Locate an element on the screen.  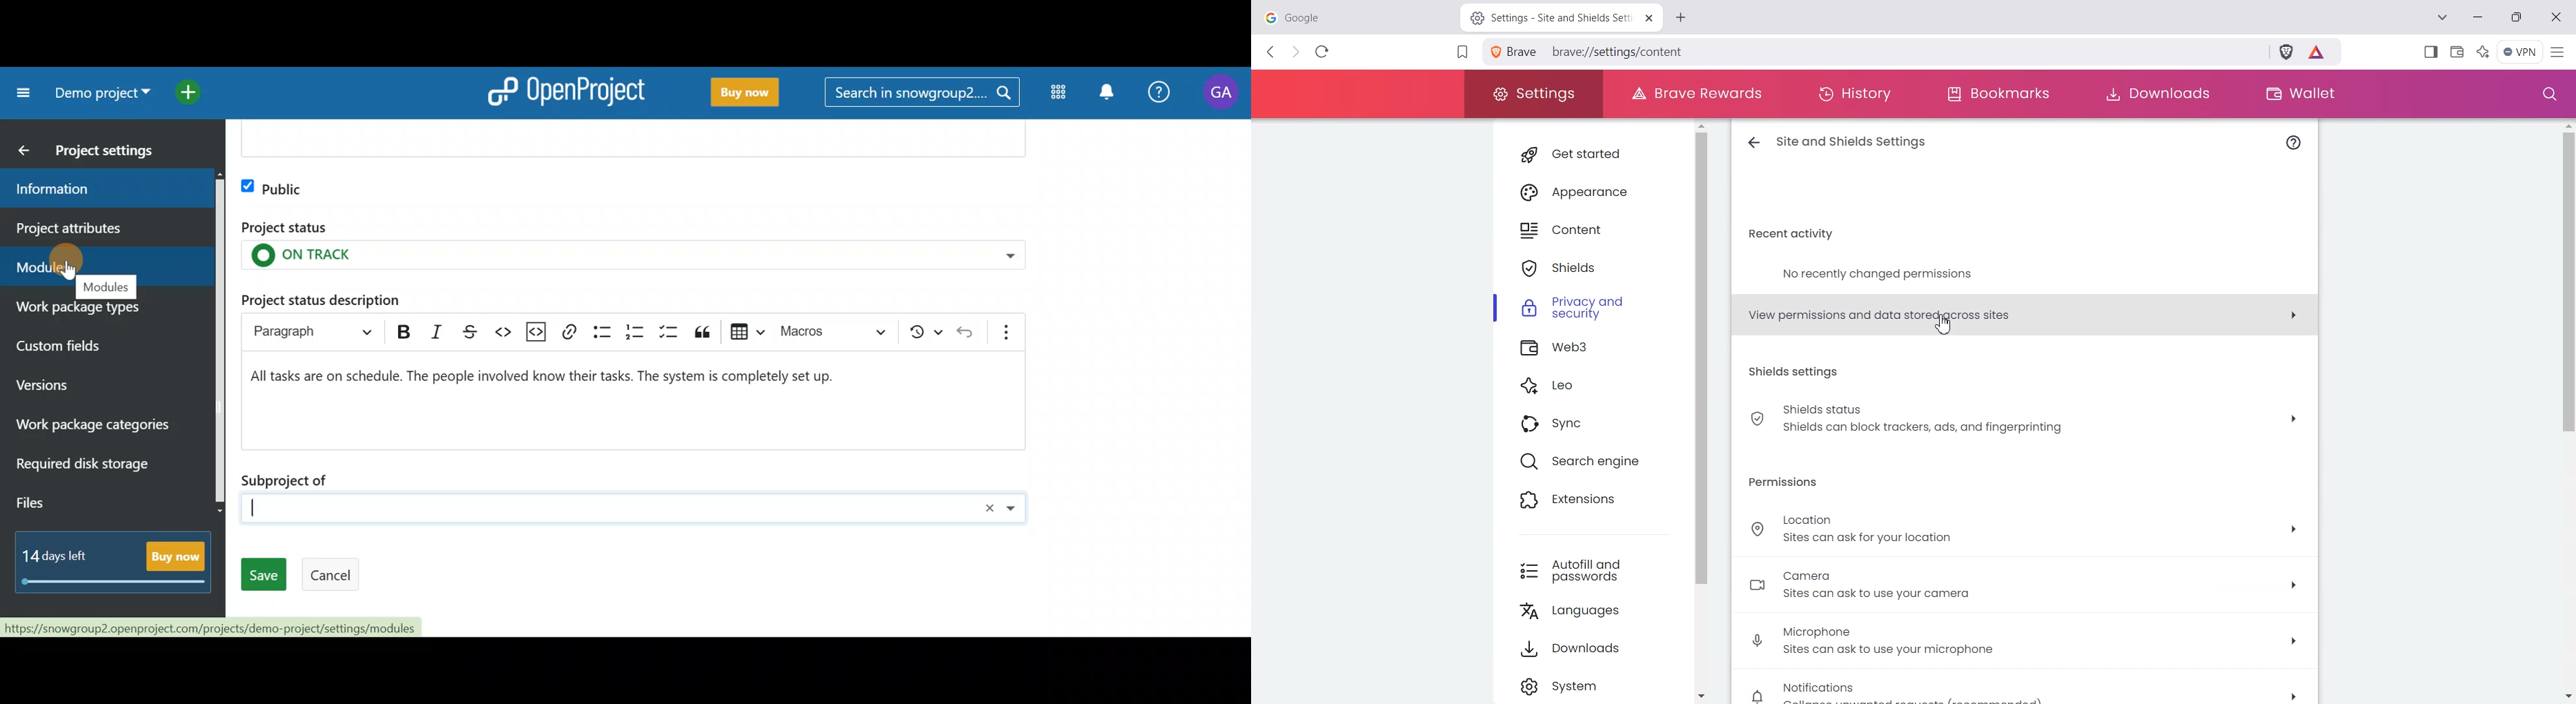
Bookmark is located at coordinates (1462, 53).